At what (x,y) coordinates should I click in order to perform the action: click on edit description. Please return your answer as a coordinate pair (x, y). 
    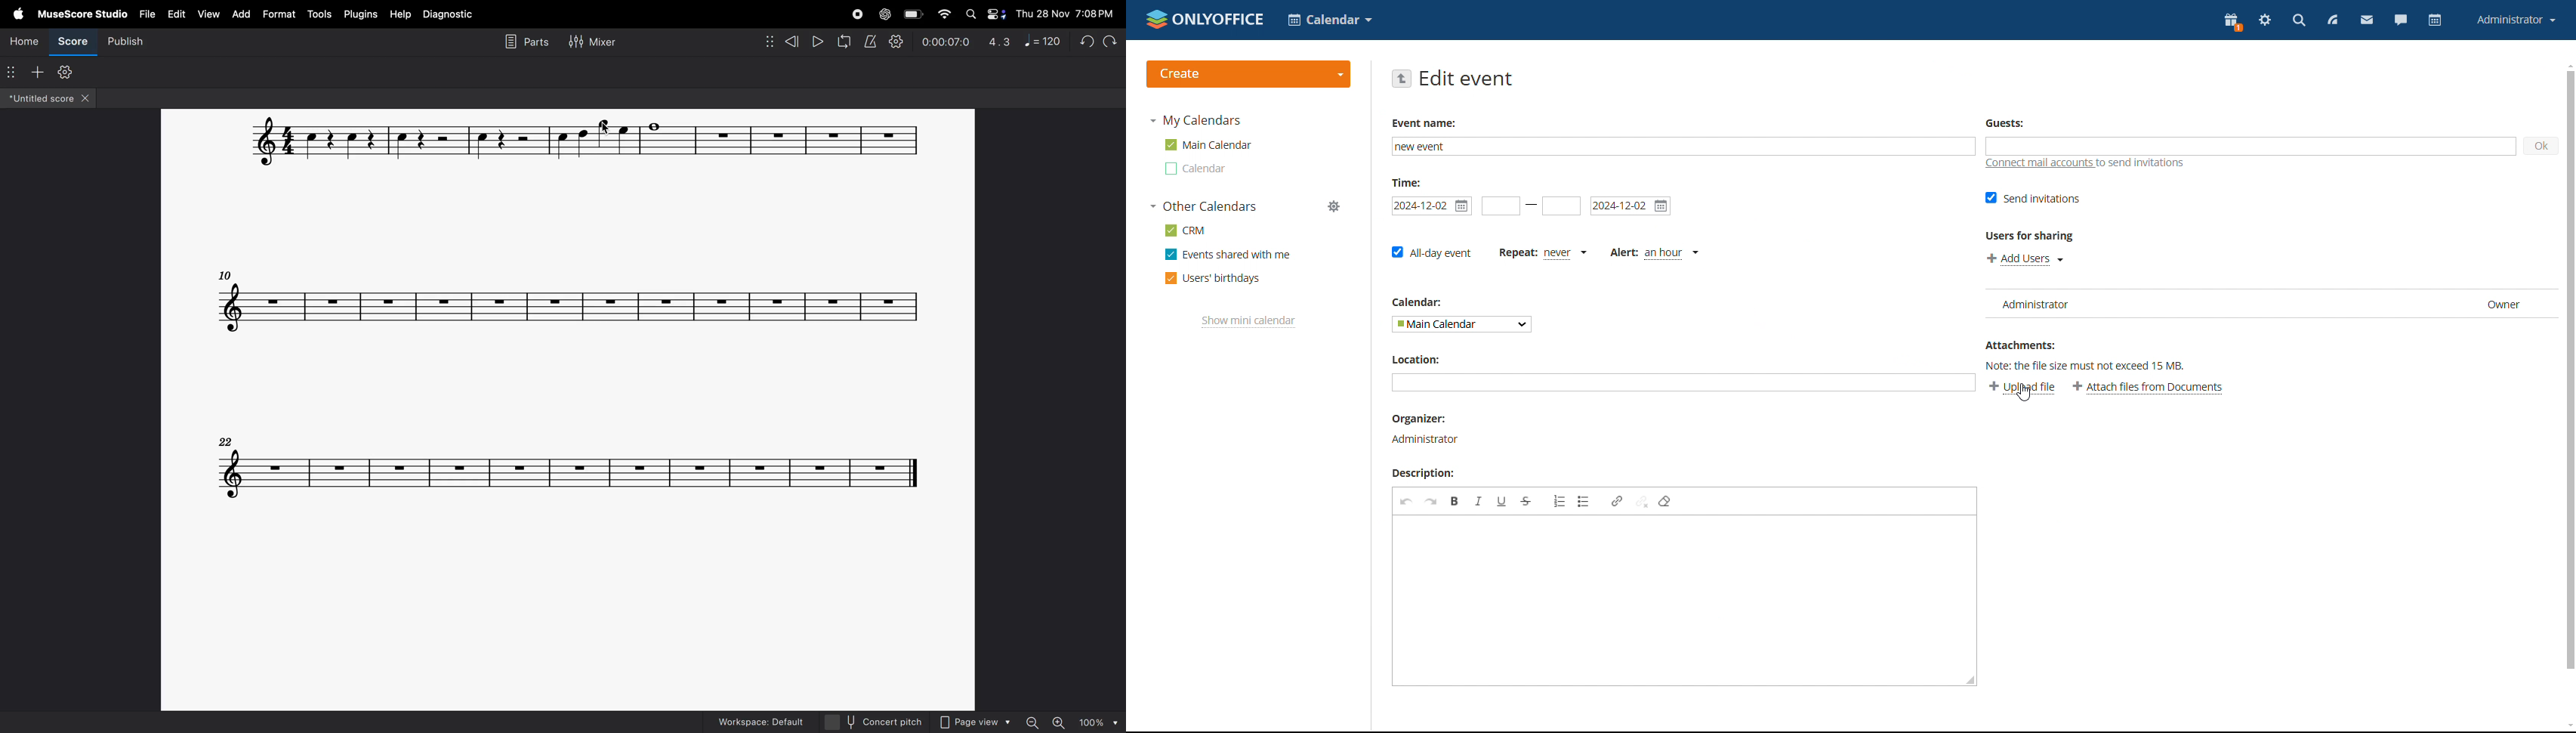
    Looking at the image, I should click on (1677, 601).